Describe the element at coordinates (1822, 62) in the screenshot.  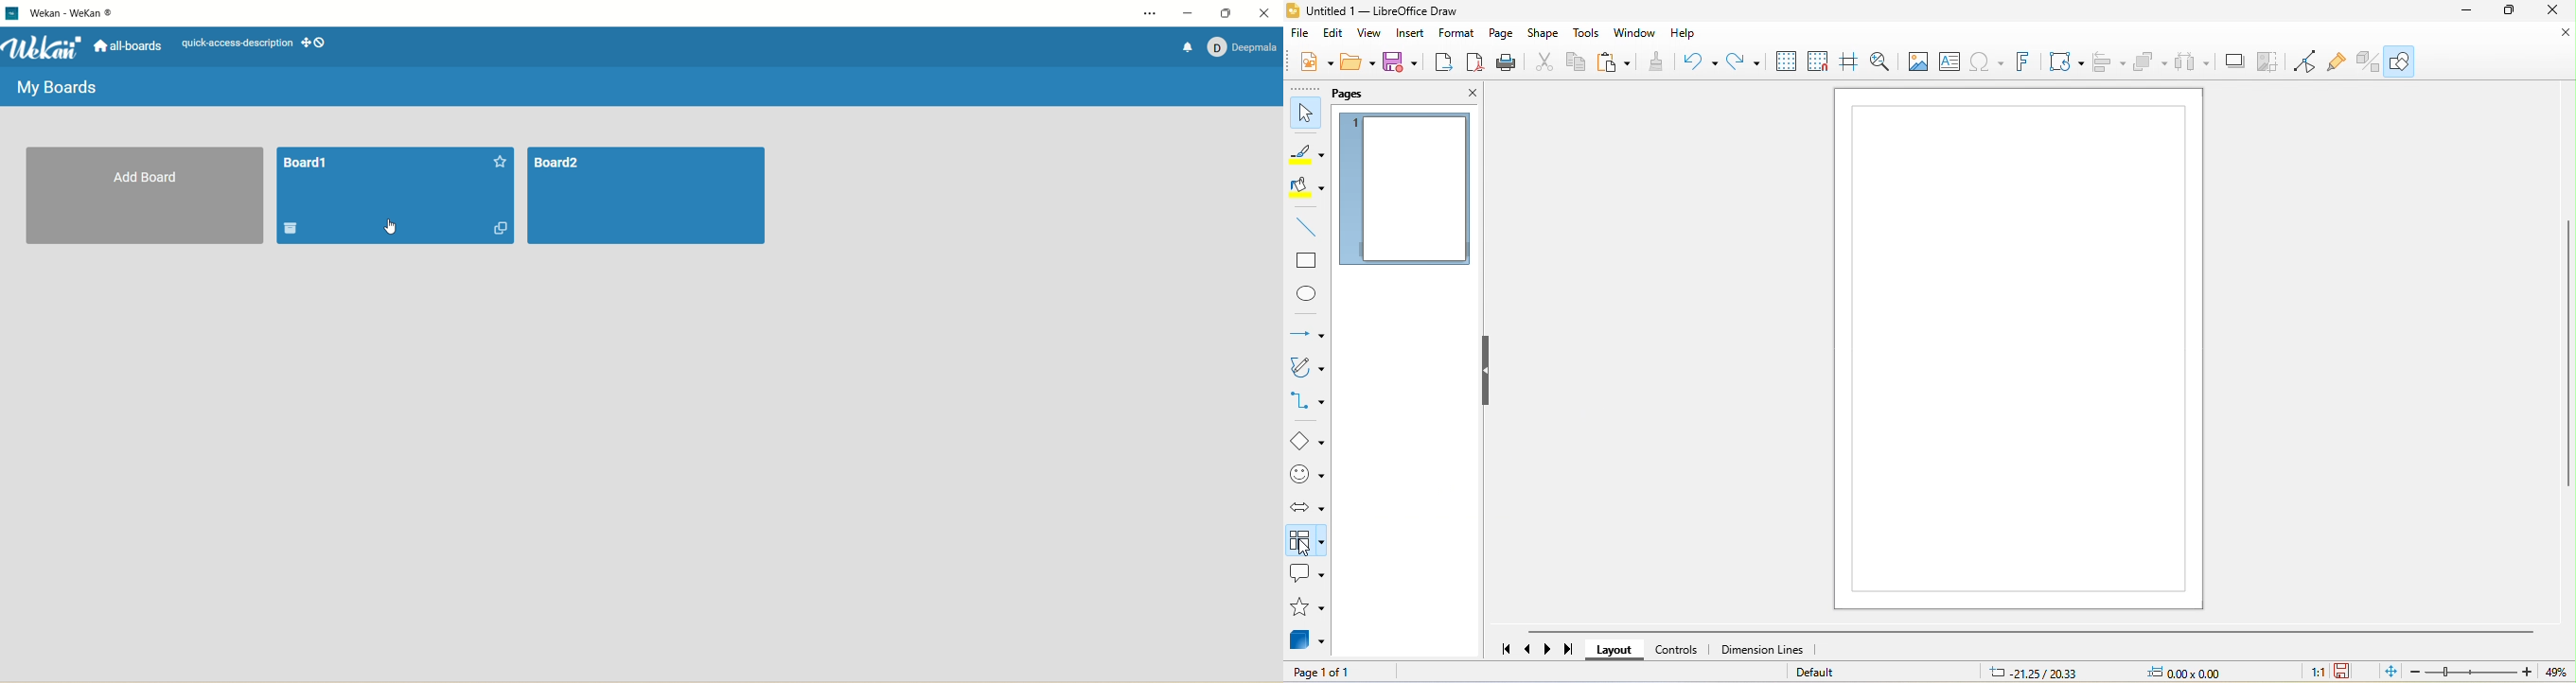
I see `snap to grid` at that location.